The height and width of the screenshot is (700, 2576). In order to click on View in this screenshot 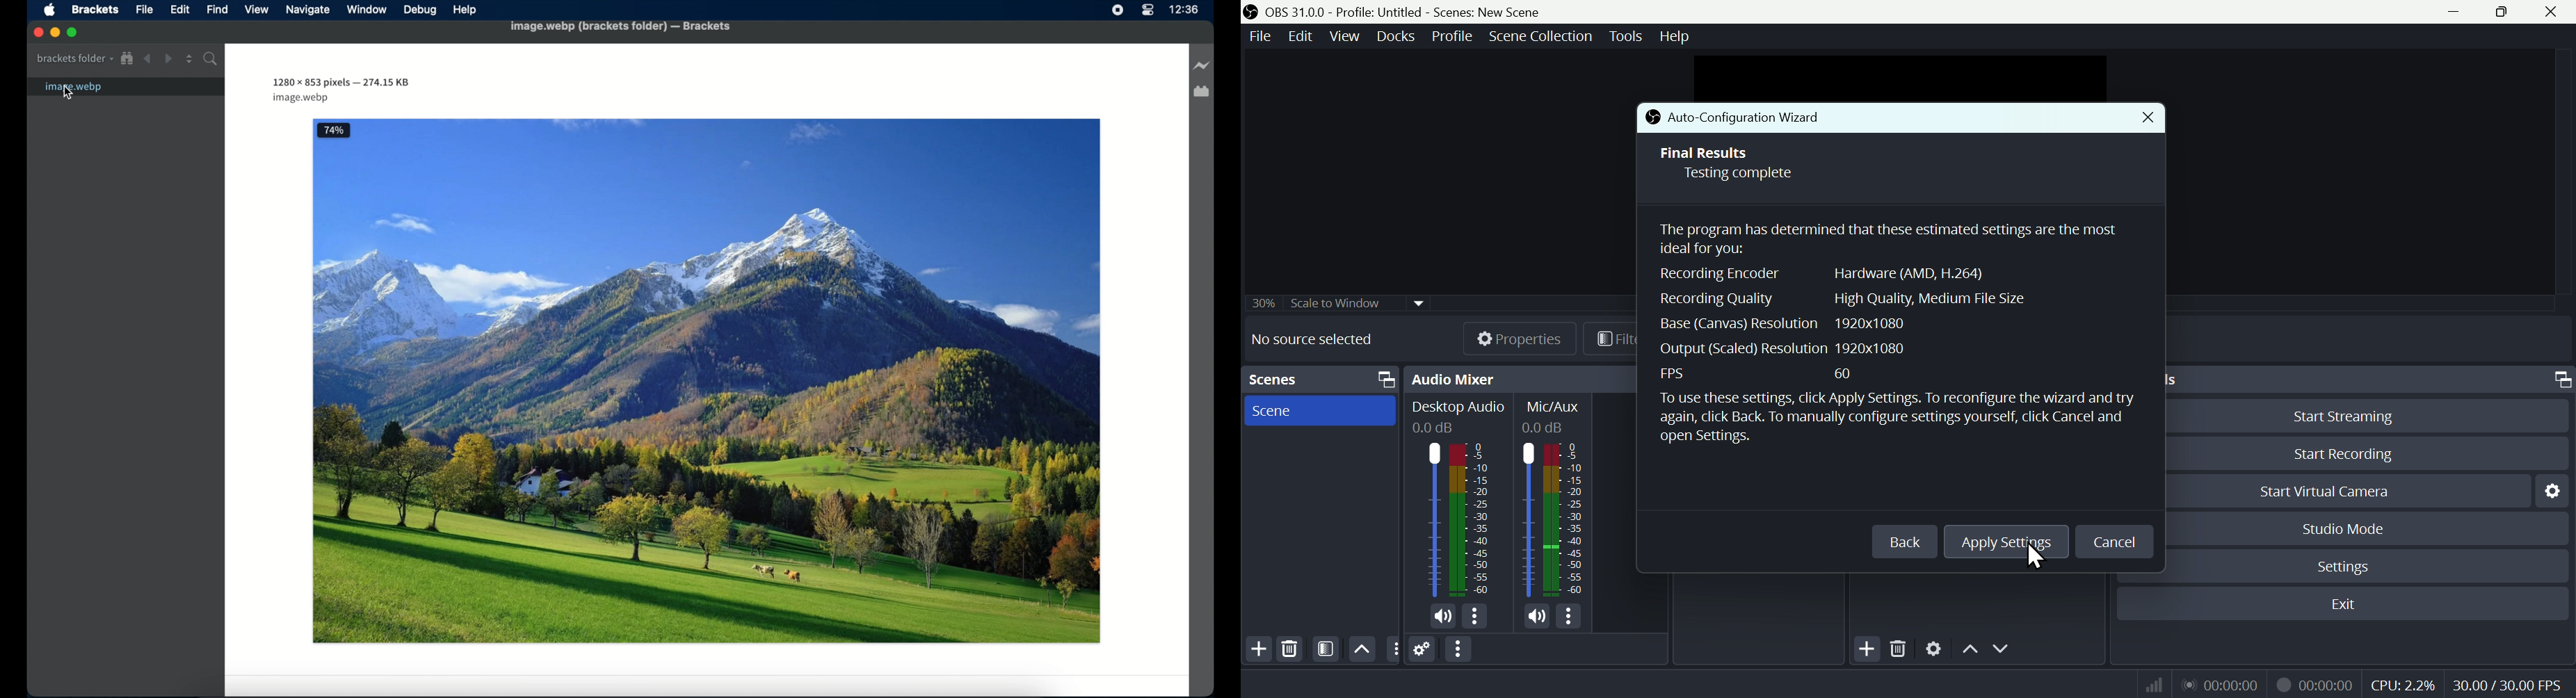, I will do `click(1342, 36)`.